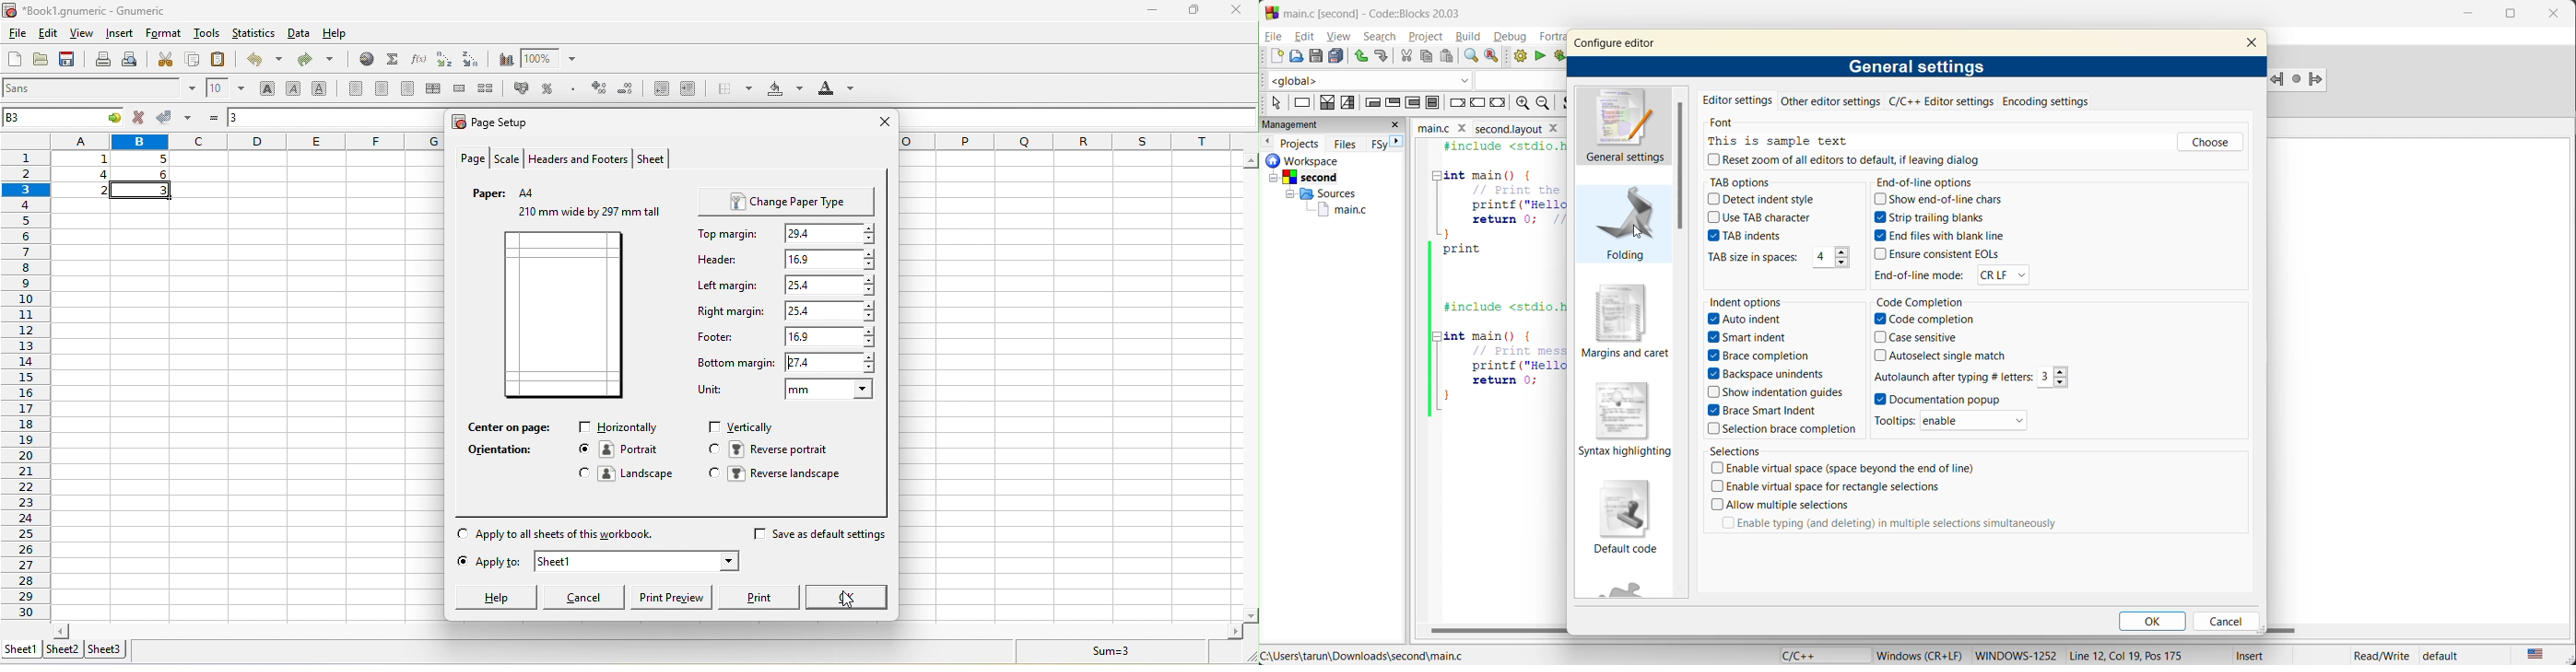  Describe the element at coordinates (1303, 177) in the screenshot. I see `` at that location.